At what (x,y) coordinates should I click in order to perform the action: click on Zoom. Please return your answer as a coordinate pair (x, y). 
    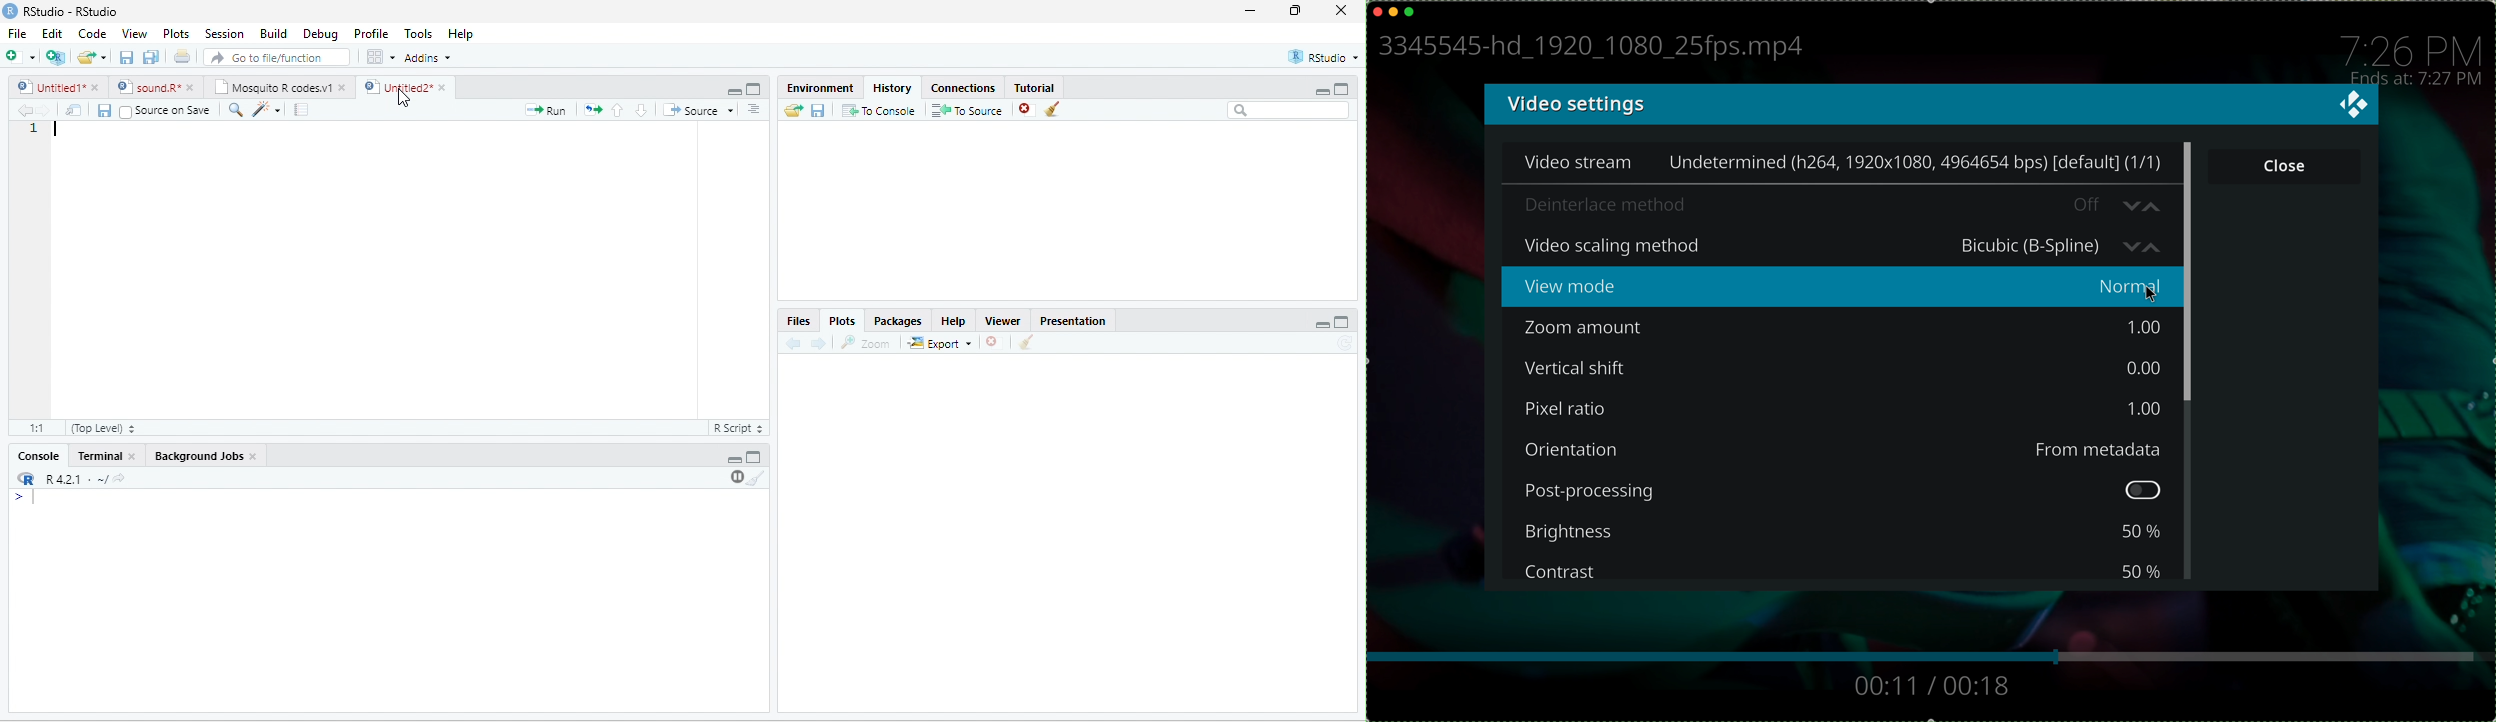
    Looking at the image, I should click on (864, 343).